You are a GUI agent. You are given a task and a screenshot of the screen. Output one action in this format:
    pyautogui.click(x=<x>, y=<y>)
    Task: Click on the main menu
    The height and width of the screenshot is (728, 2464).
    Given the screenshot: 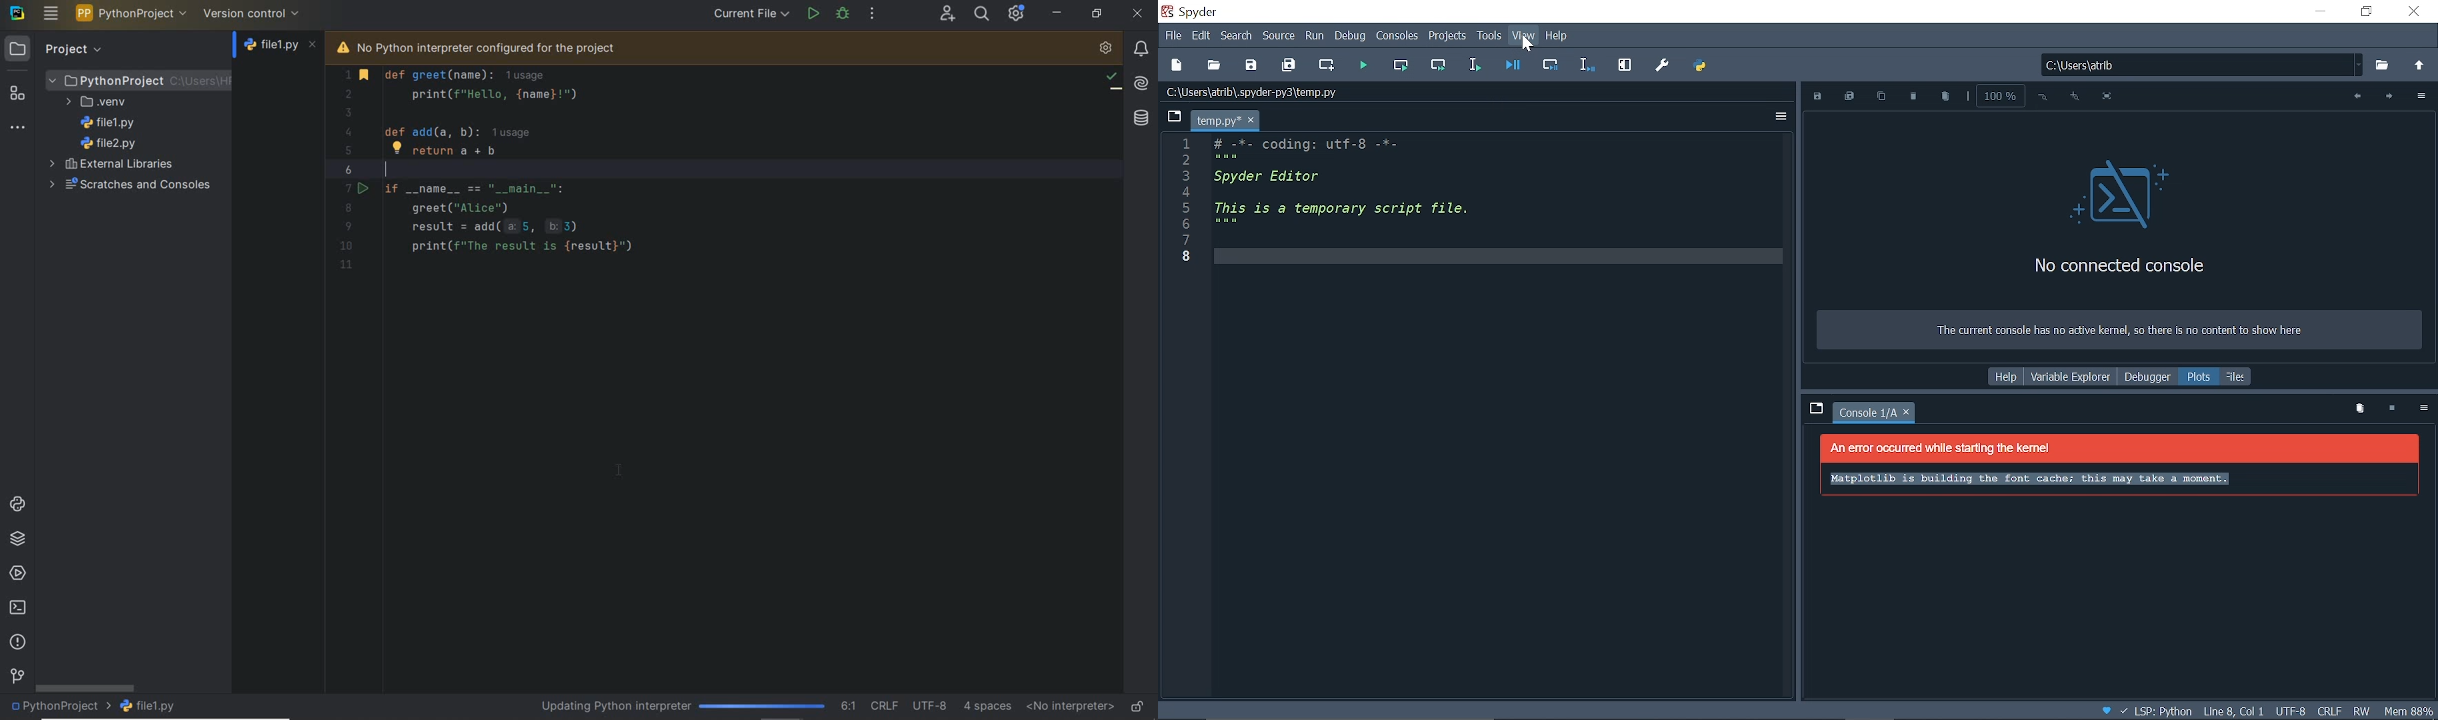 What is the action you would take?
    pyautogui.click(x=51, y=13)
    